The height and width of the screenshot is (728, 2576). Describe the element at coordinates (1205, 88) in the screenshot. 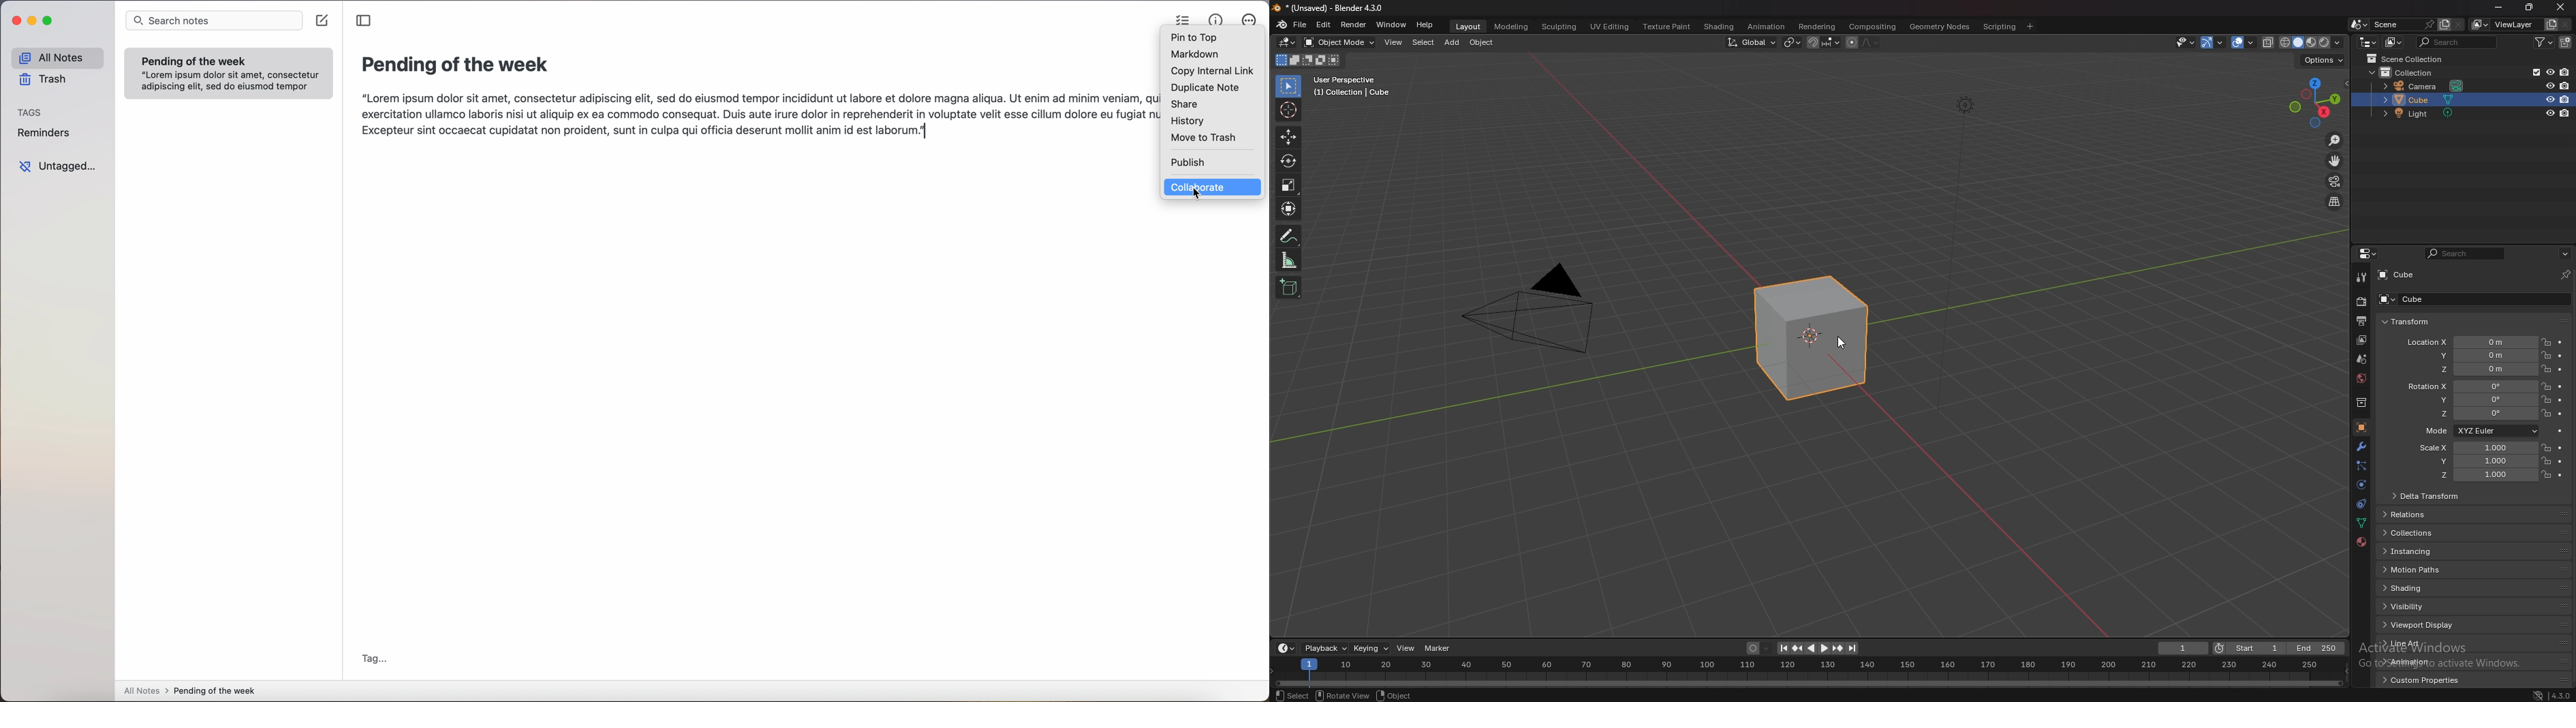

I see `duplicate note` at that location.